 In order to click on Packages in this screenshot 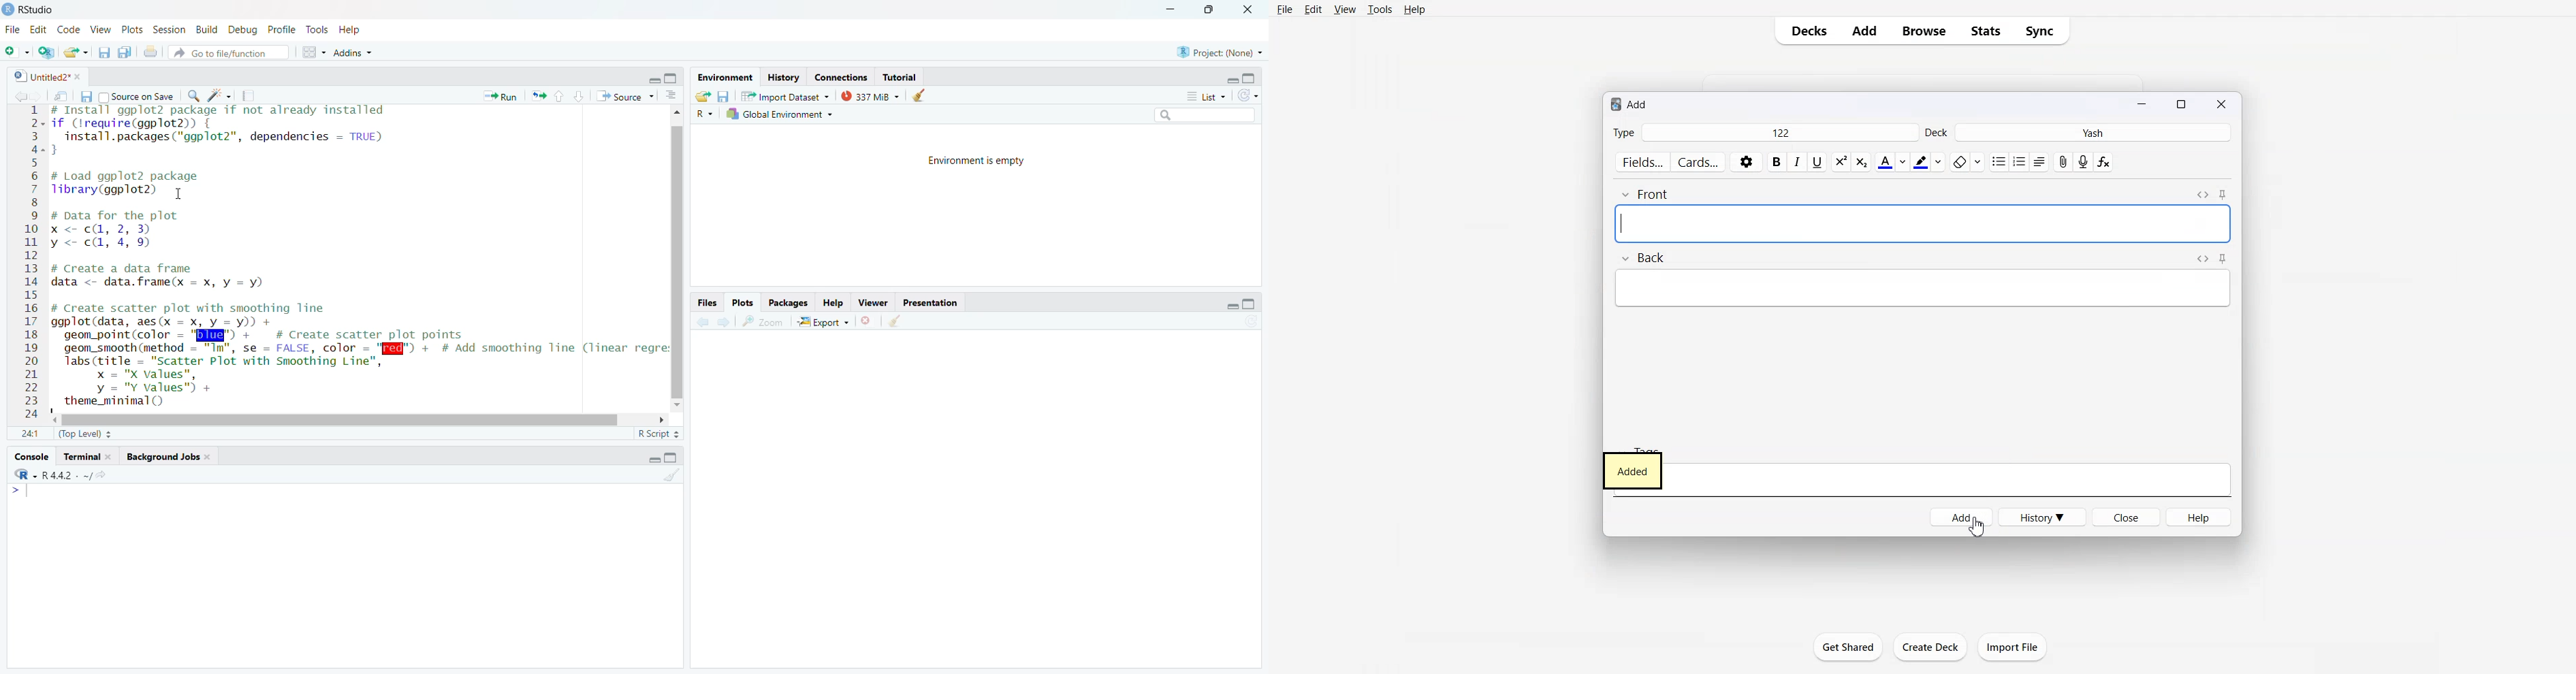, I will do `click(791, 303)`.